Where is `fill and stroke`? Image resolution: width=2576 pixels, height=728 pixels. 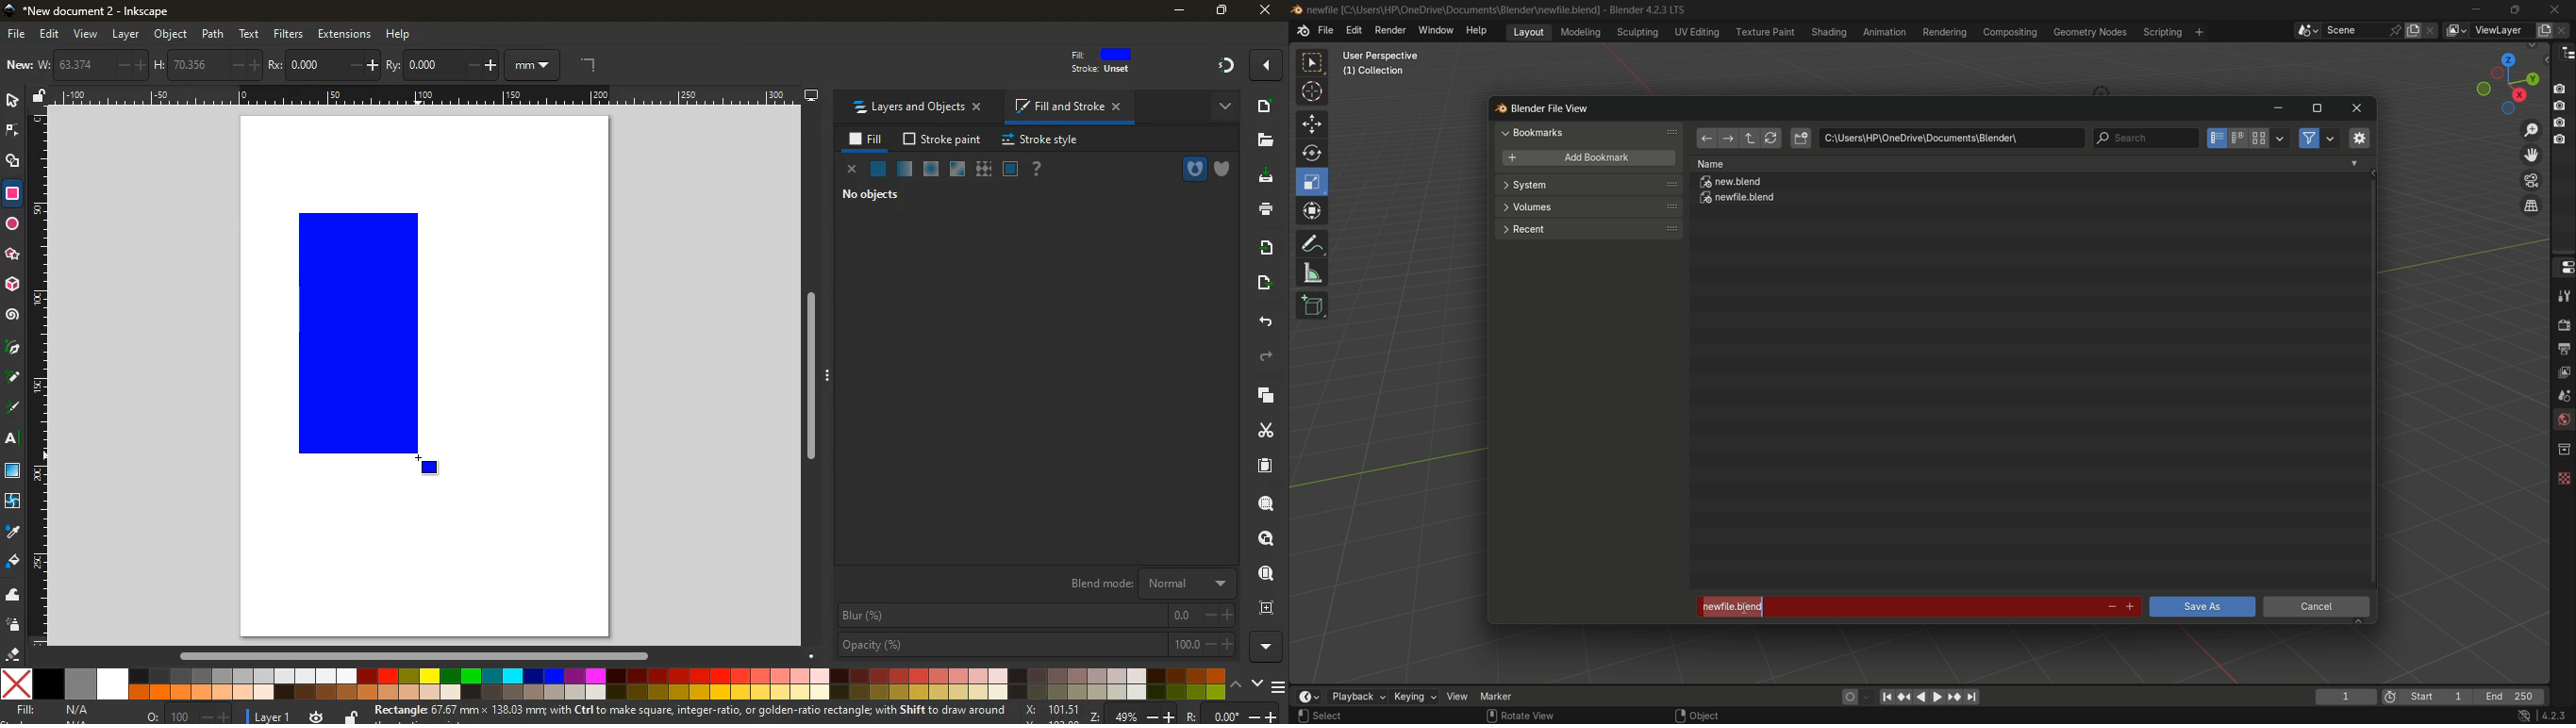
fill and stroke is located at coordinates (1067, 107).